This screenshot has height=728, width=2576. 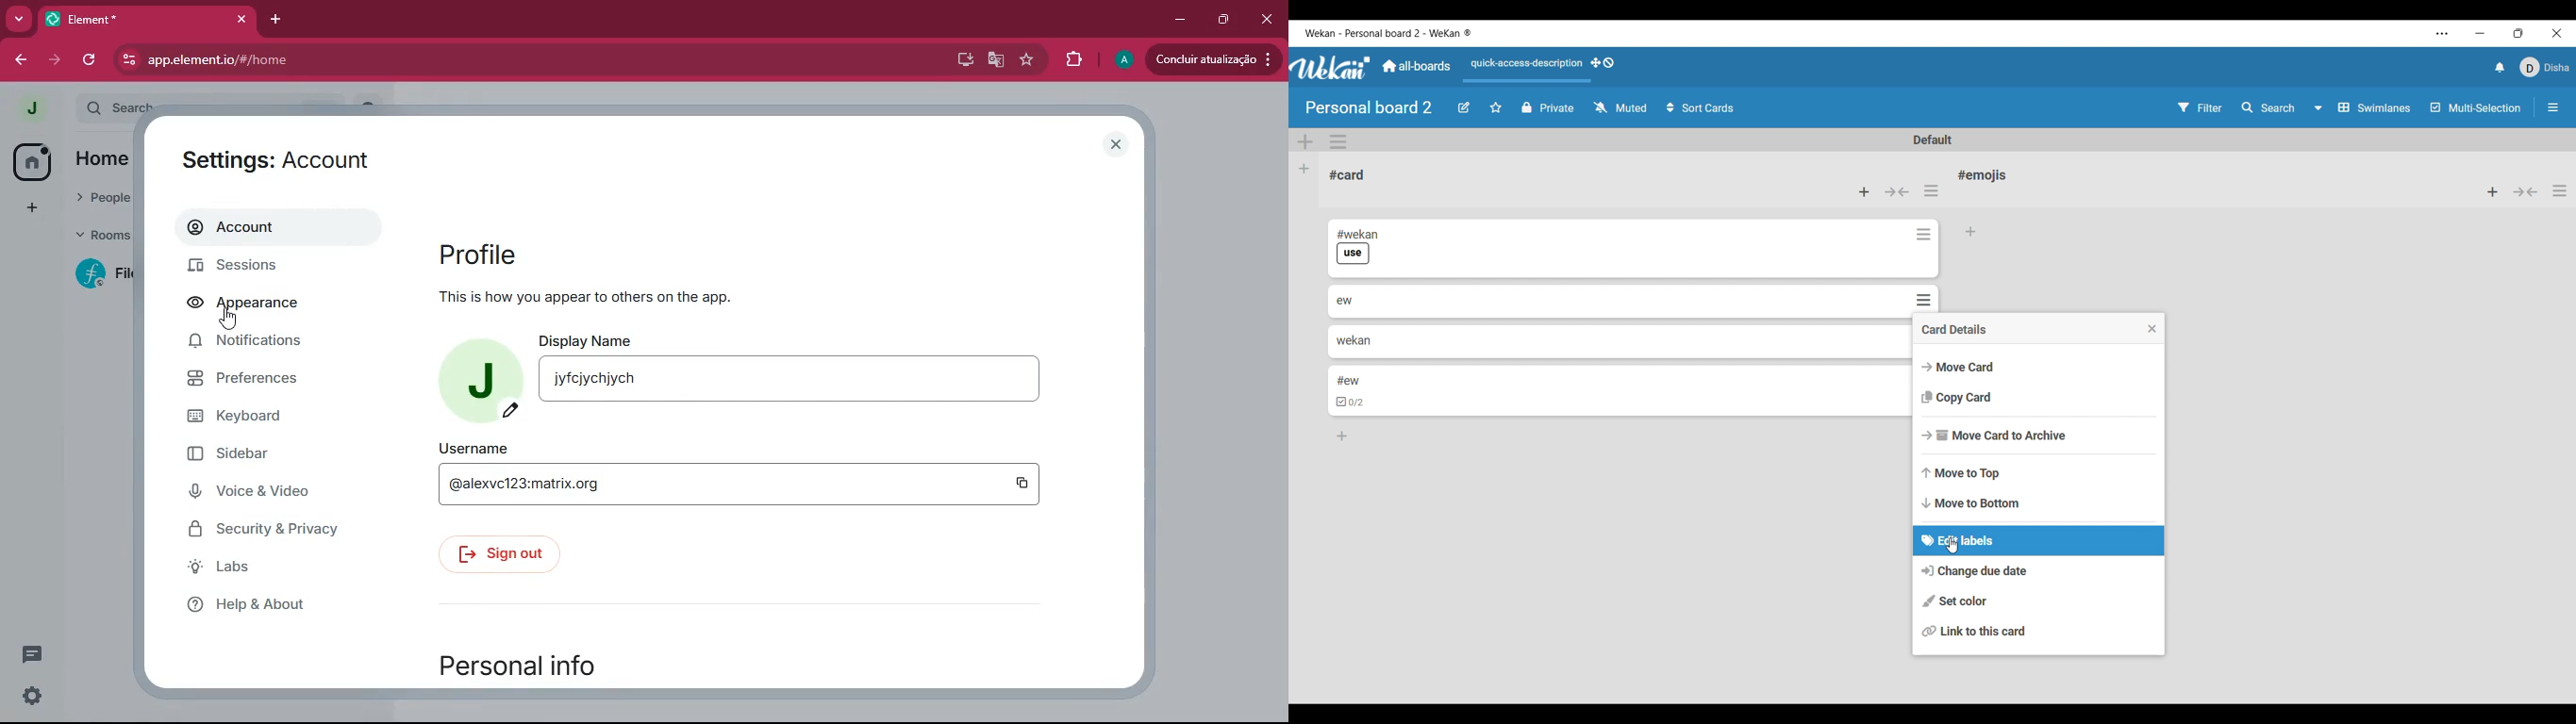 I want to click on Quick access description, so click(x=1525, y=64).